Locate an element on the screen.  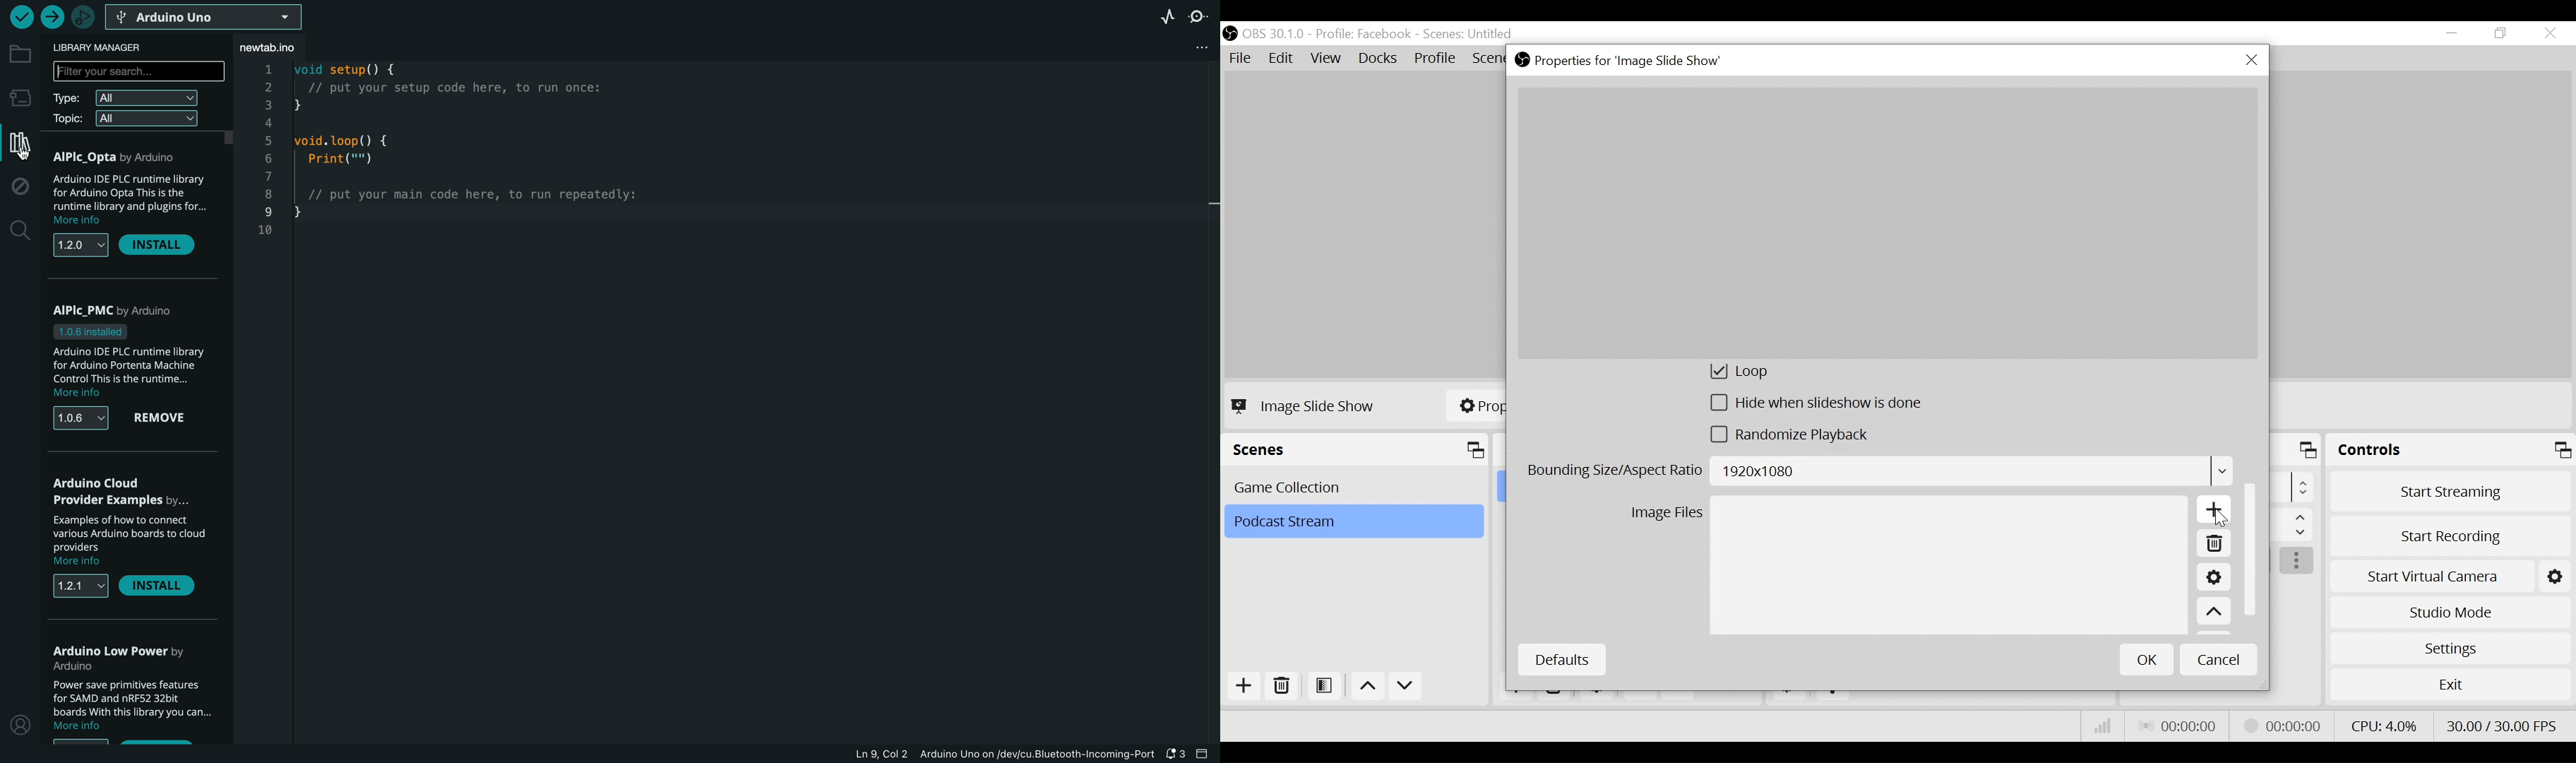
Defaults is located at coordinates (1561, 660).